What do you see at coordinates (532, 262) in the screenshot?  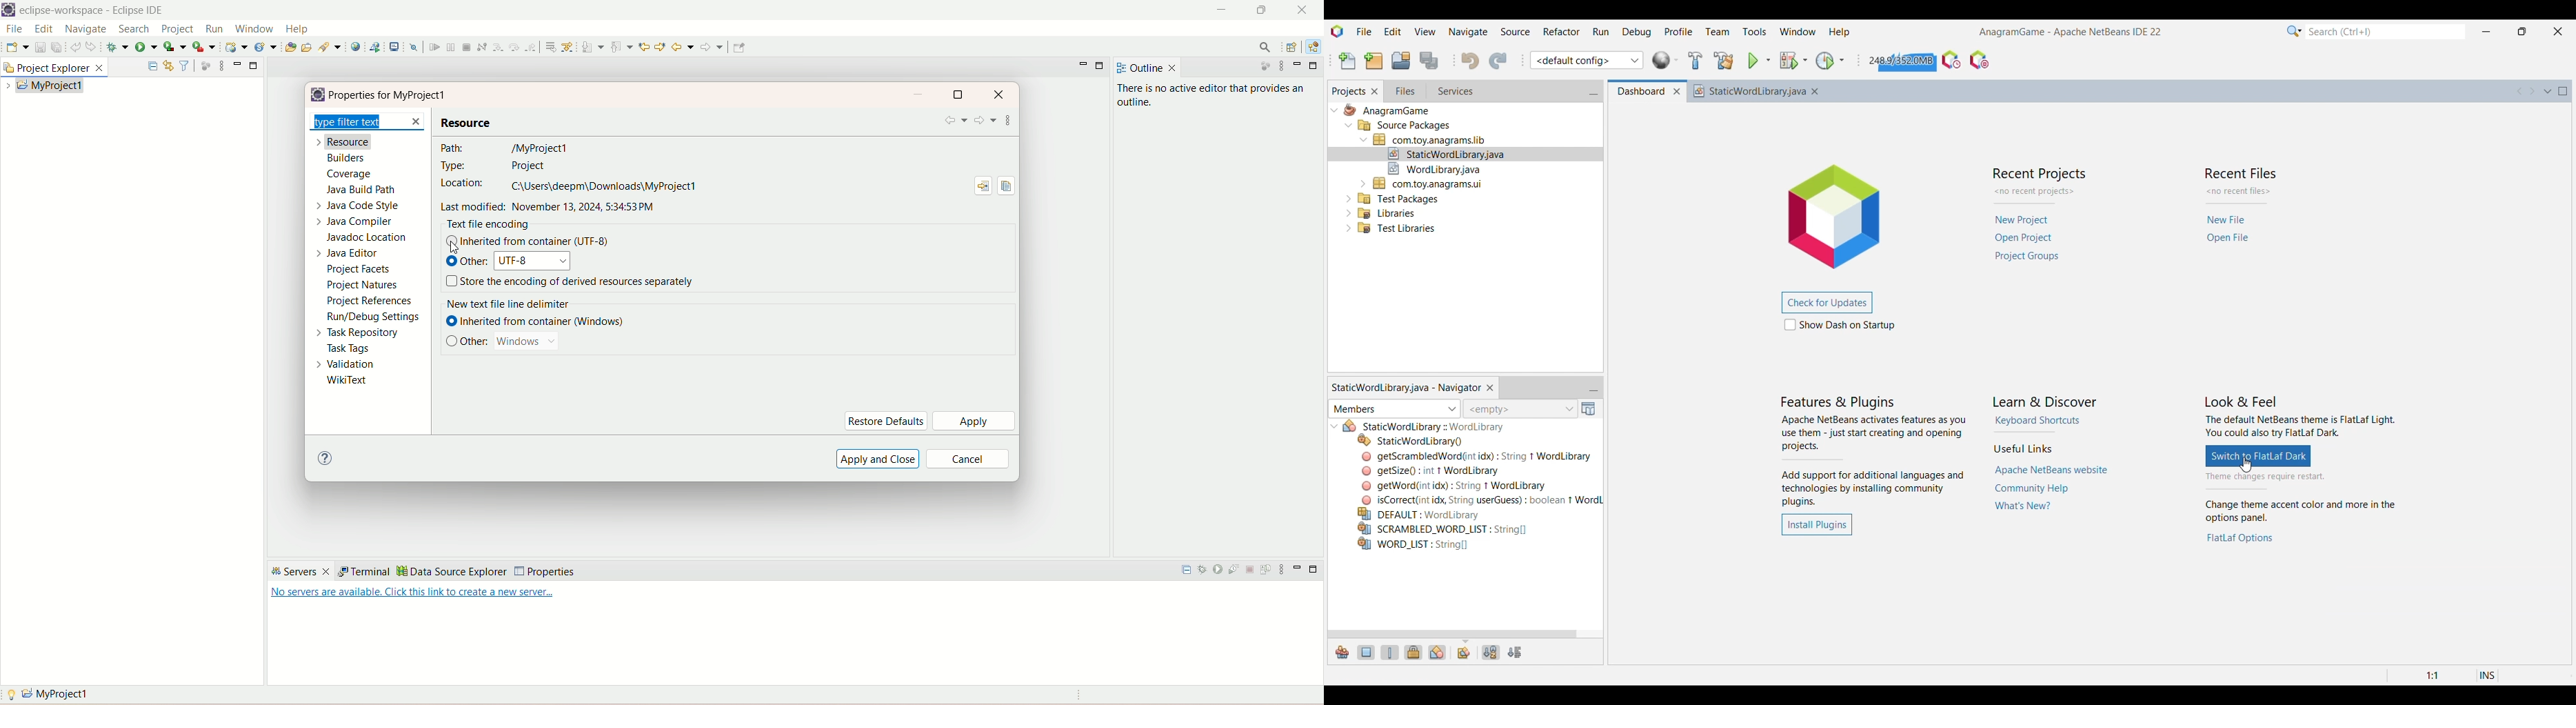 I see `UTF-8` at bounding box center [532, 262].